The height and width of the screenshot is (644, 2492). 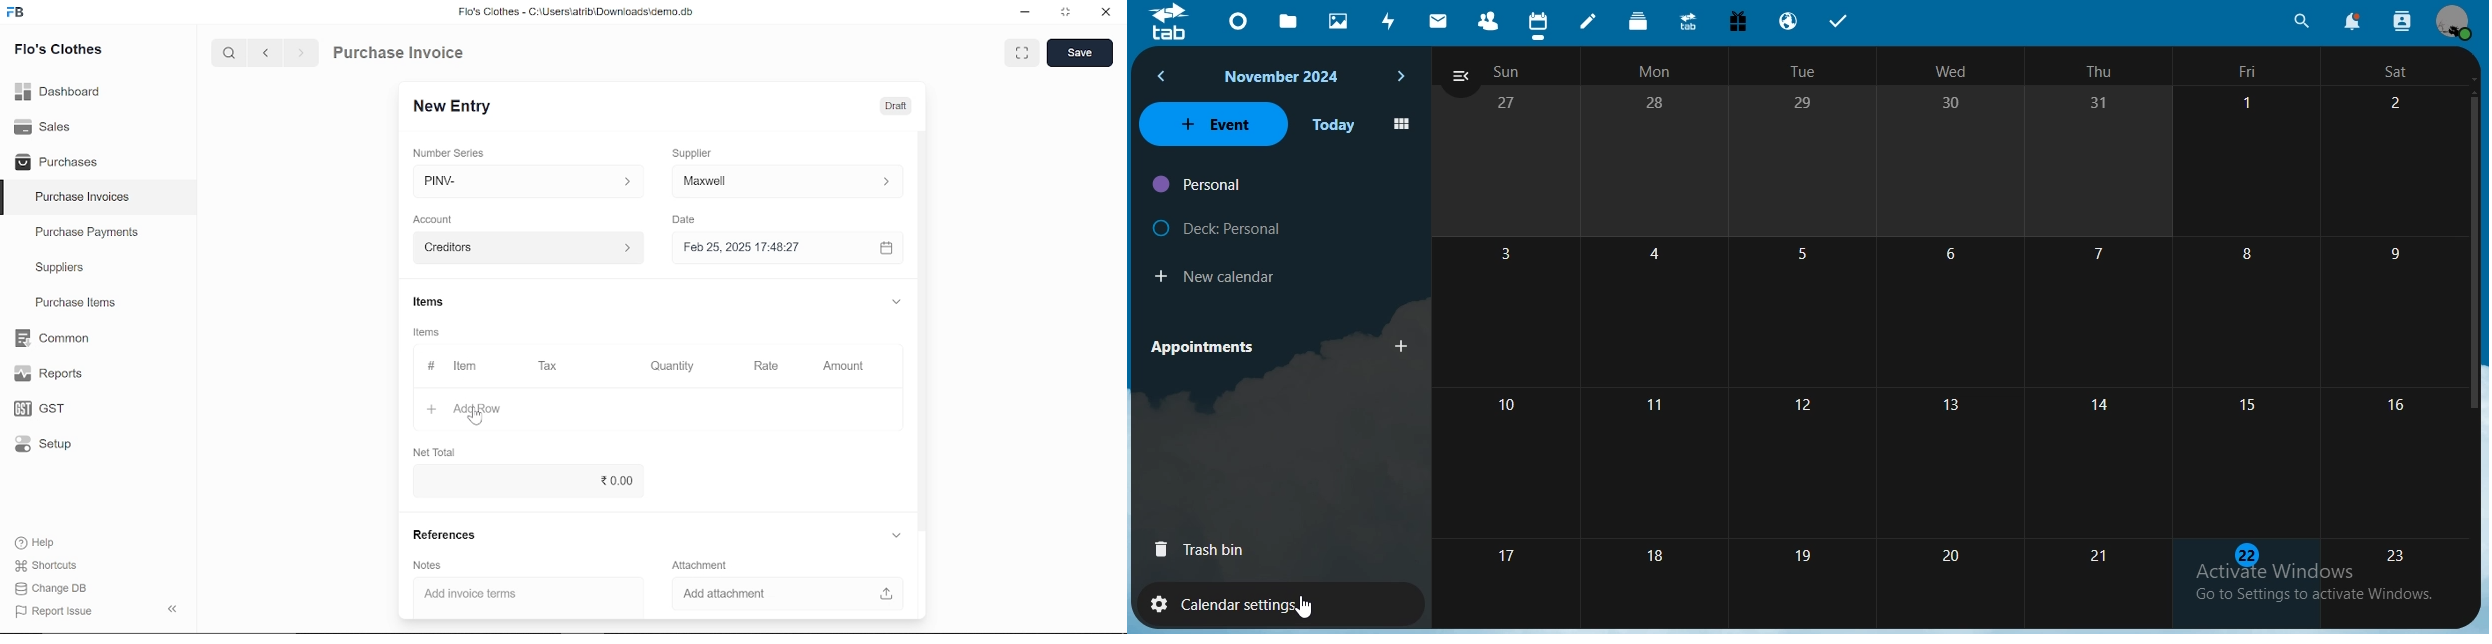 What do you see at coordinates (525, 247) in the screenshot?
I see `creditors` at bounding box center [525, 247].